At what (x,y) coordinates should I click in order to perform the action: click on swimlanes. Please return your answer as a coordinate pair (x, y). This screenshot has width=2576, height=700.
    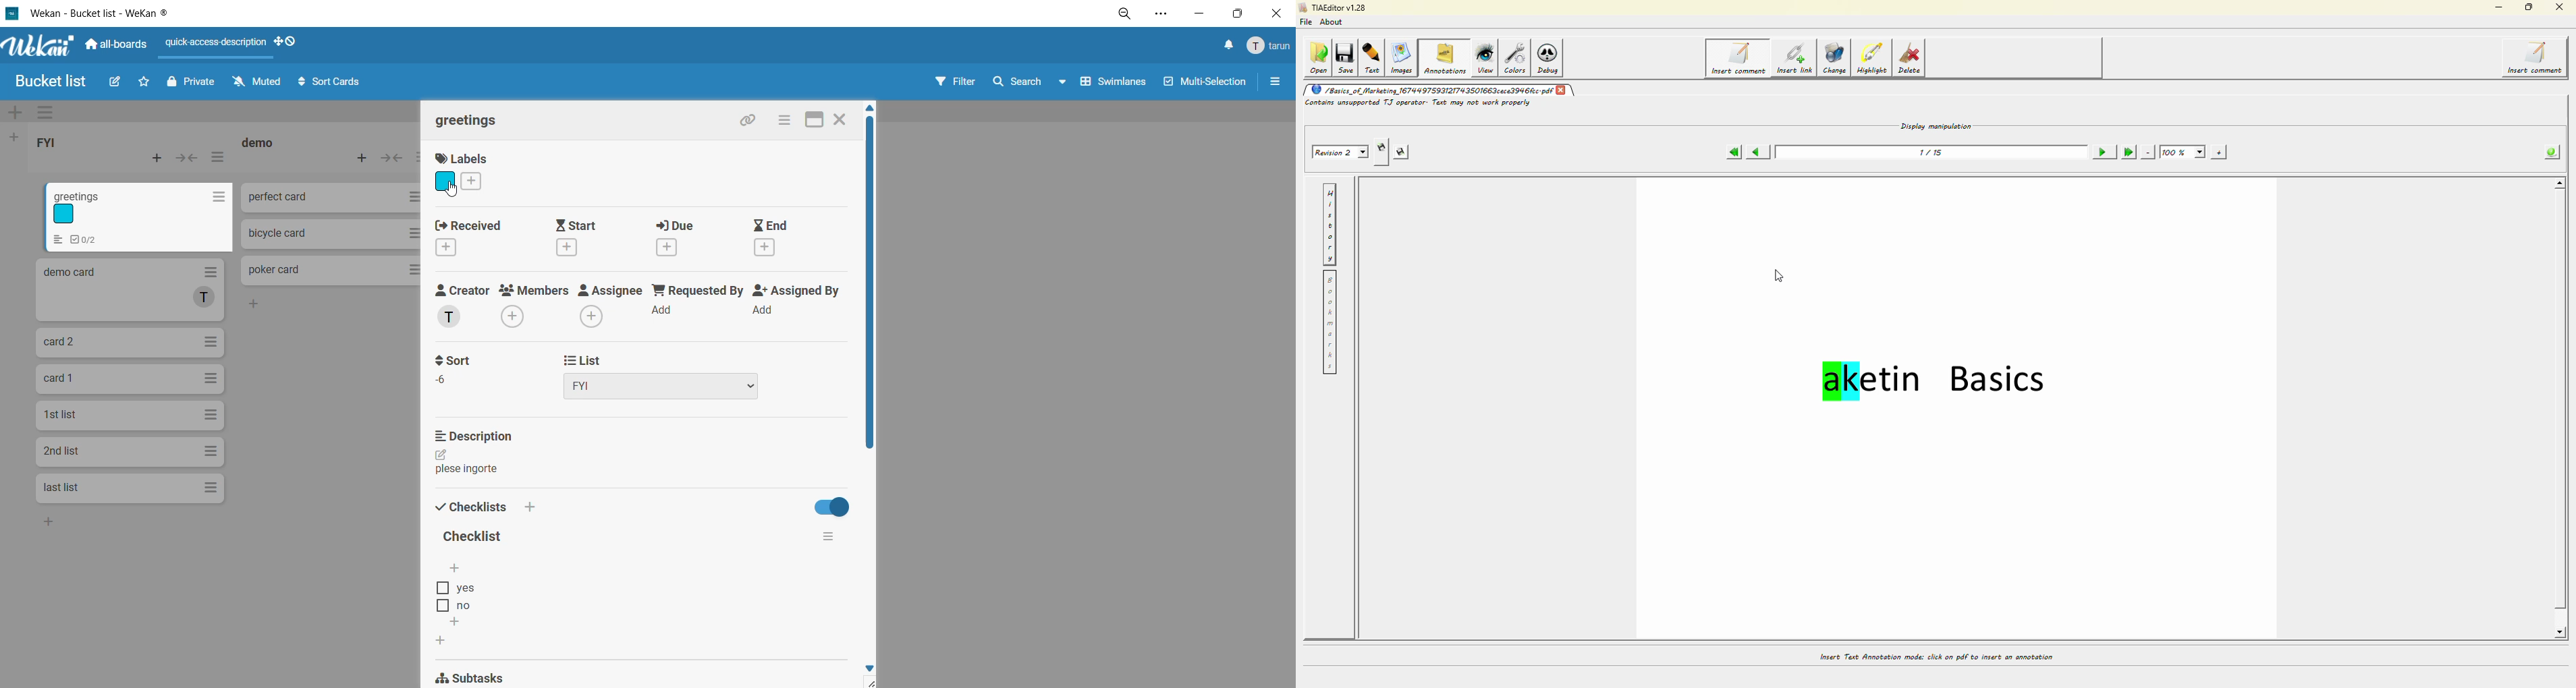
    Looking at the image, I should click on (1107, 84).